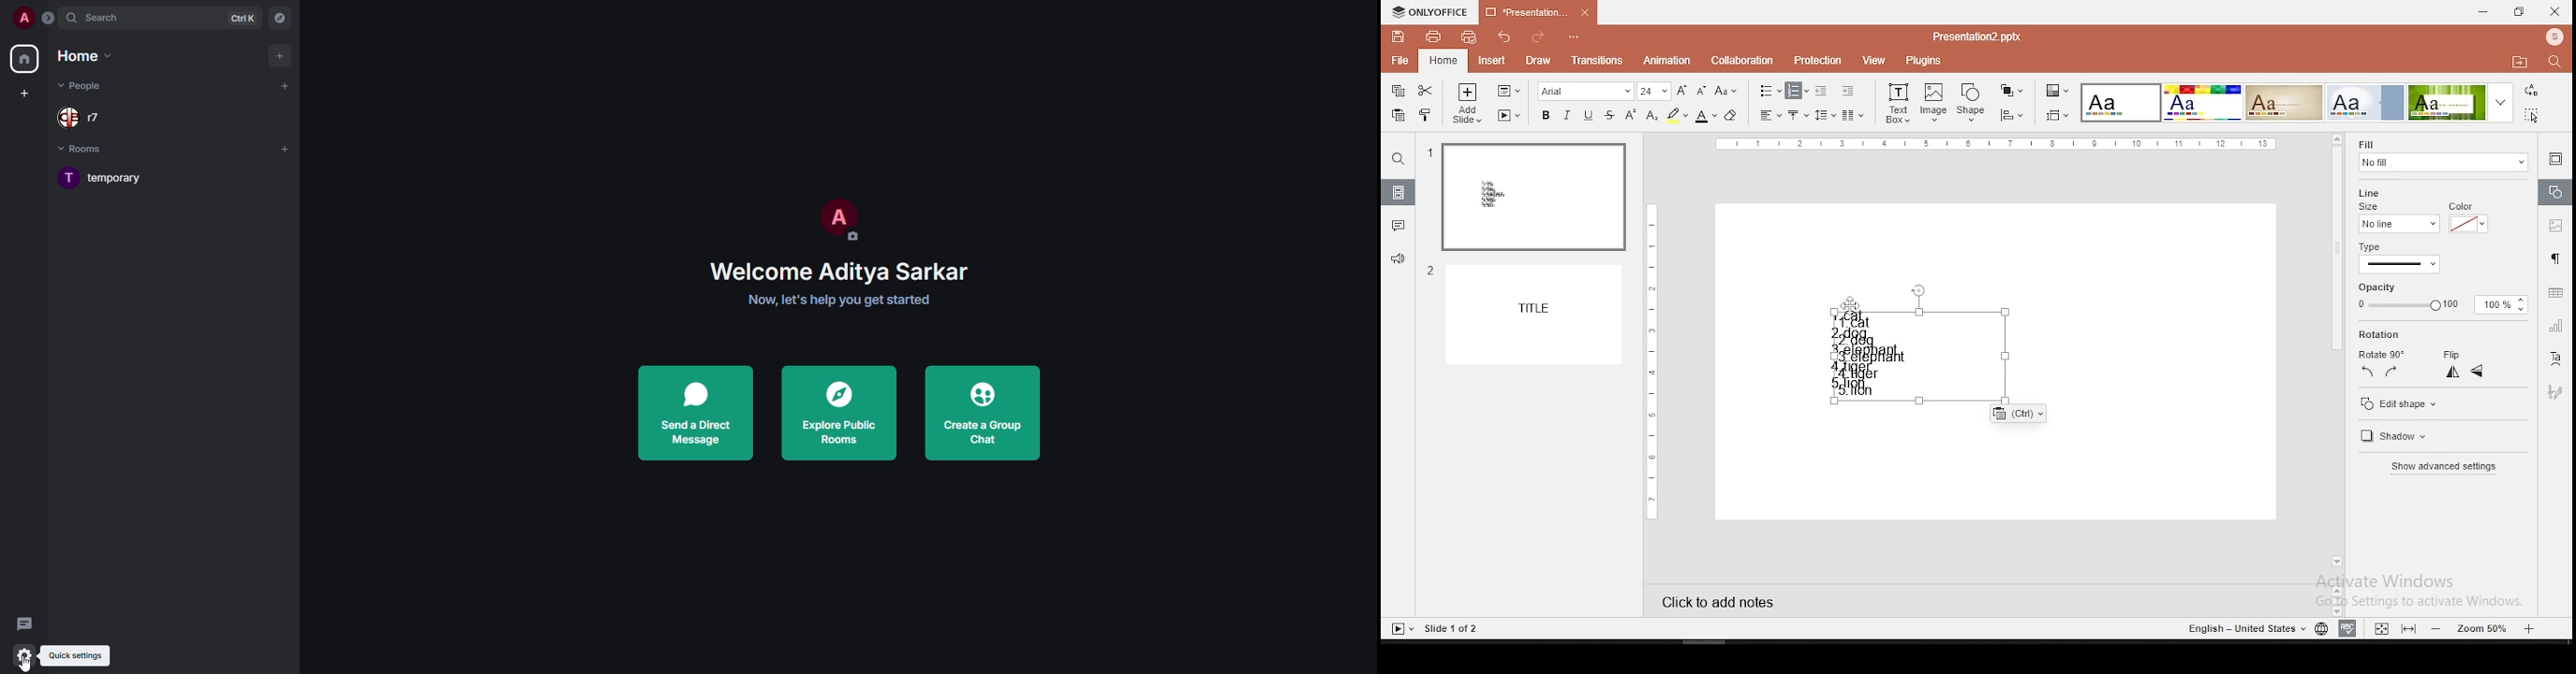  What do you see at coordinates (1668, 61) in the screenshot?
I see `animation` at bounding box center [1668, 61].